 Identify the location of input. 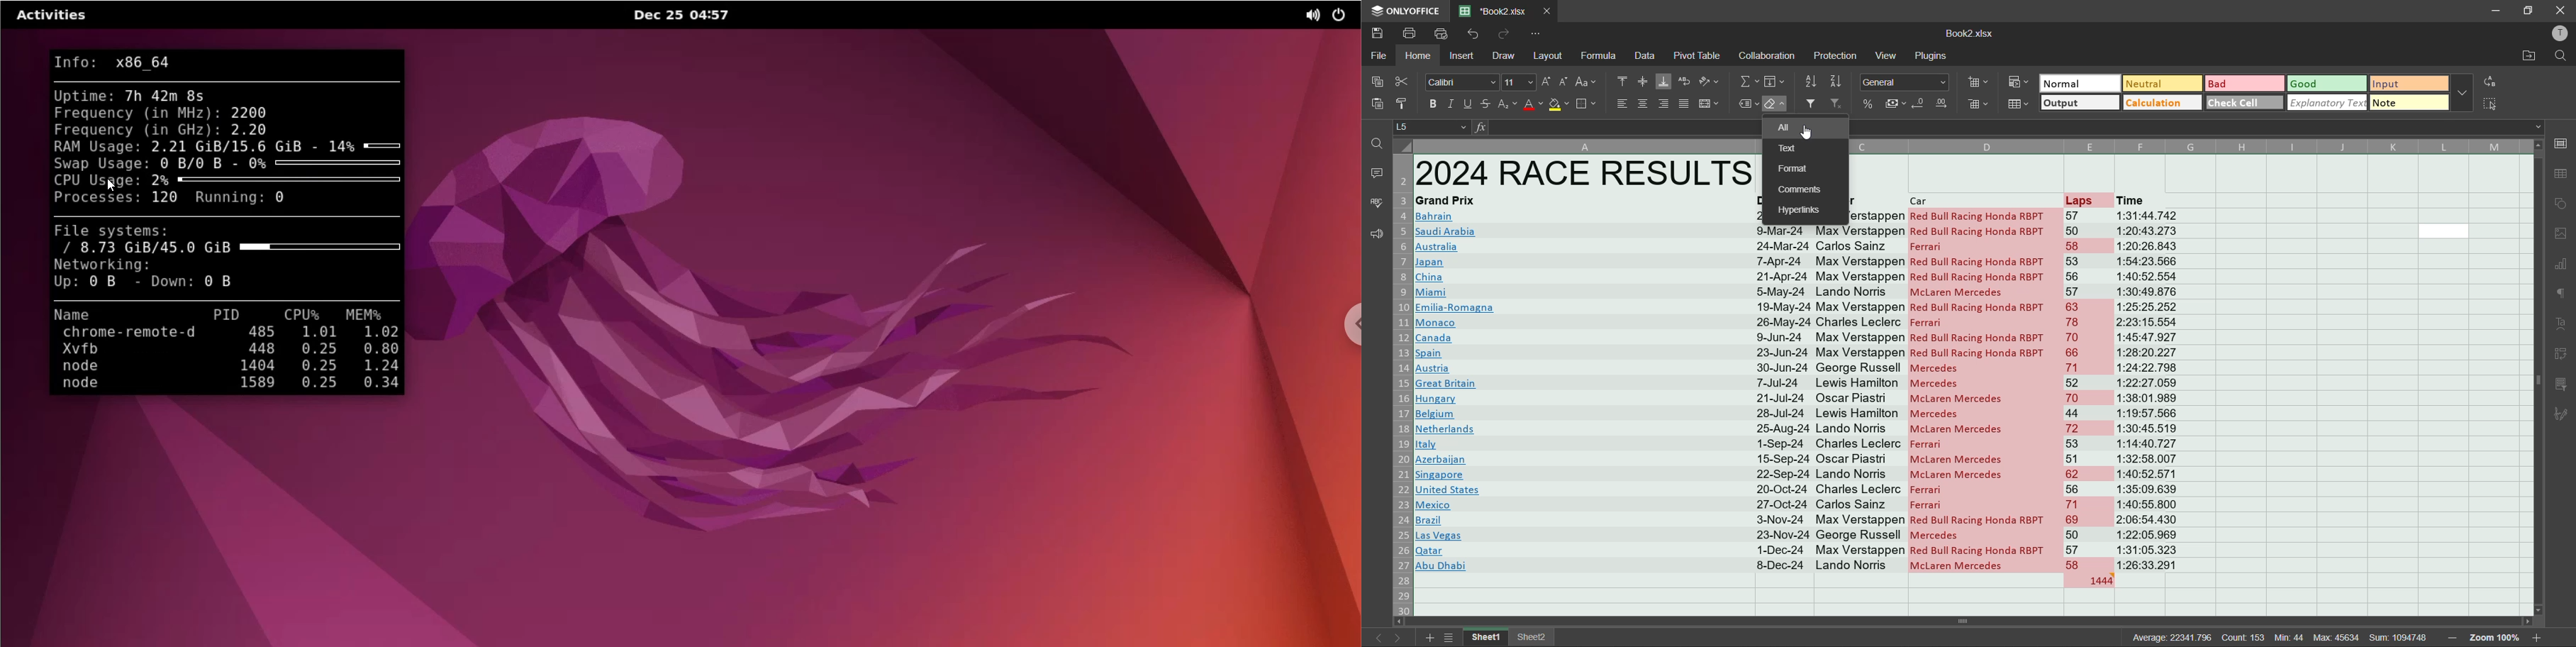
(2405, 84).